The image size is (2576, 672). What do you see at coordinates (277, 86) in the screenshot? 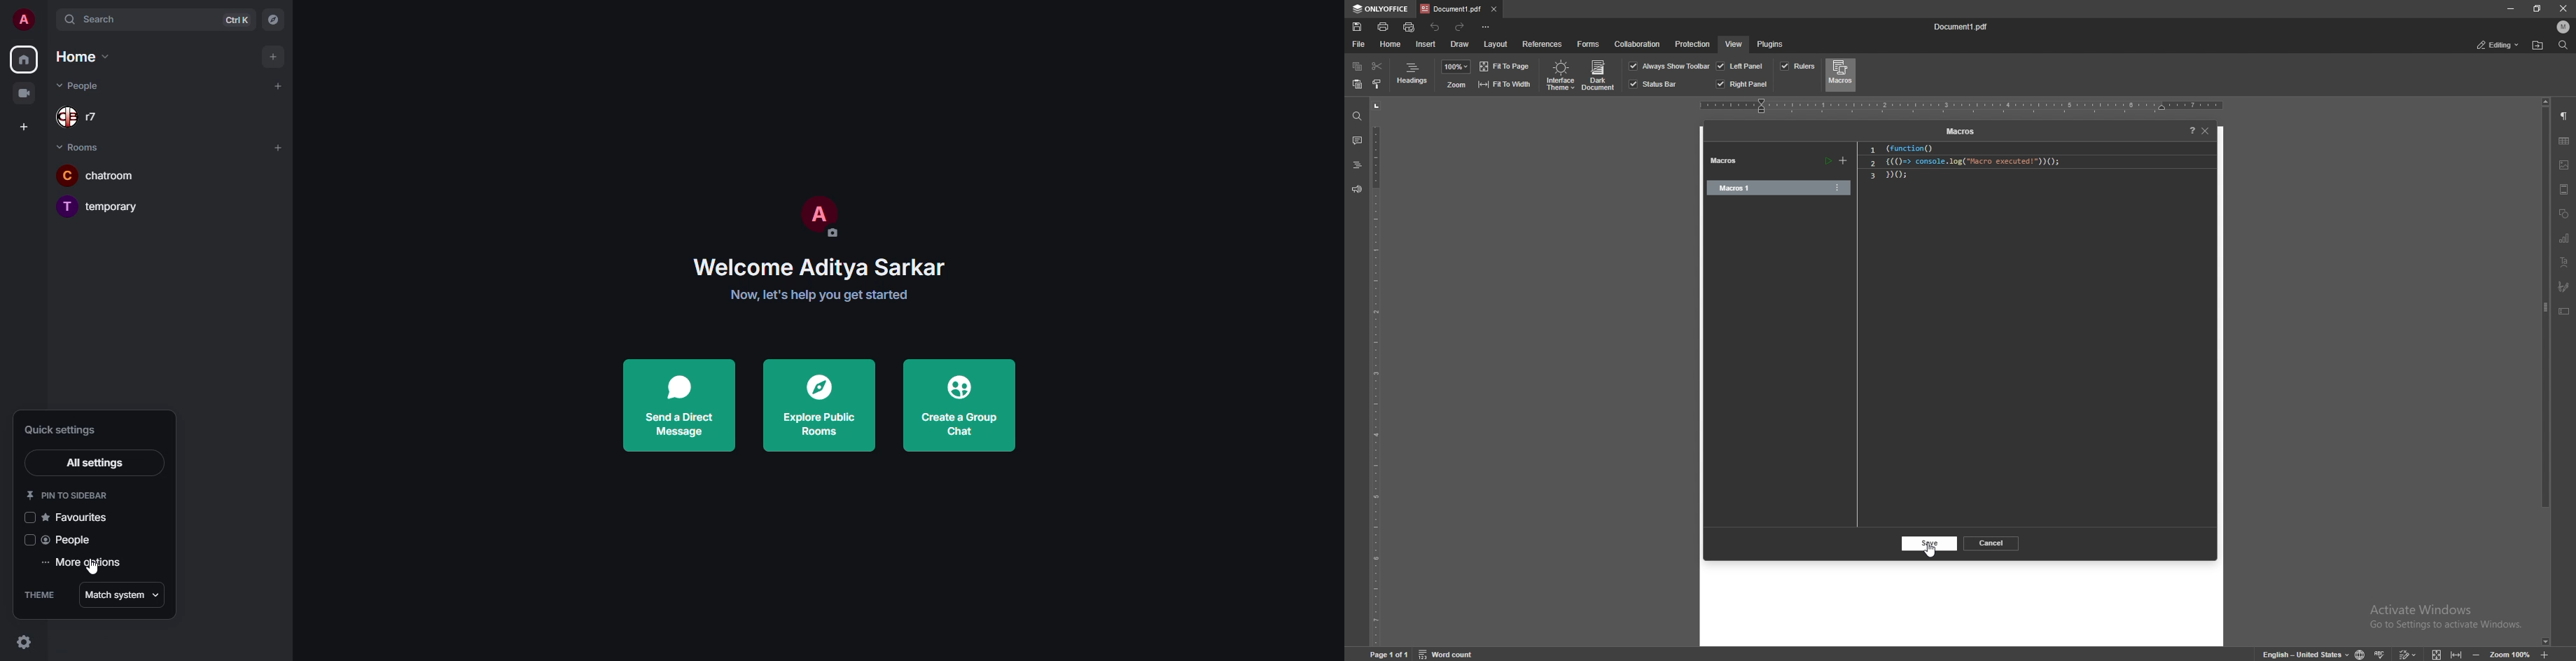
I see `add` at bounding box center [277, 86].